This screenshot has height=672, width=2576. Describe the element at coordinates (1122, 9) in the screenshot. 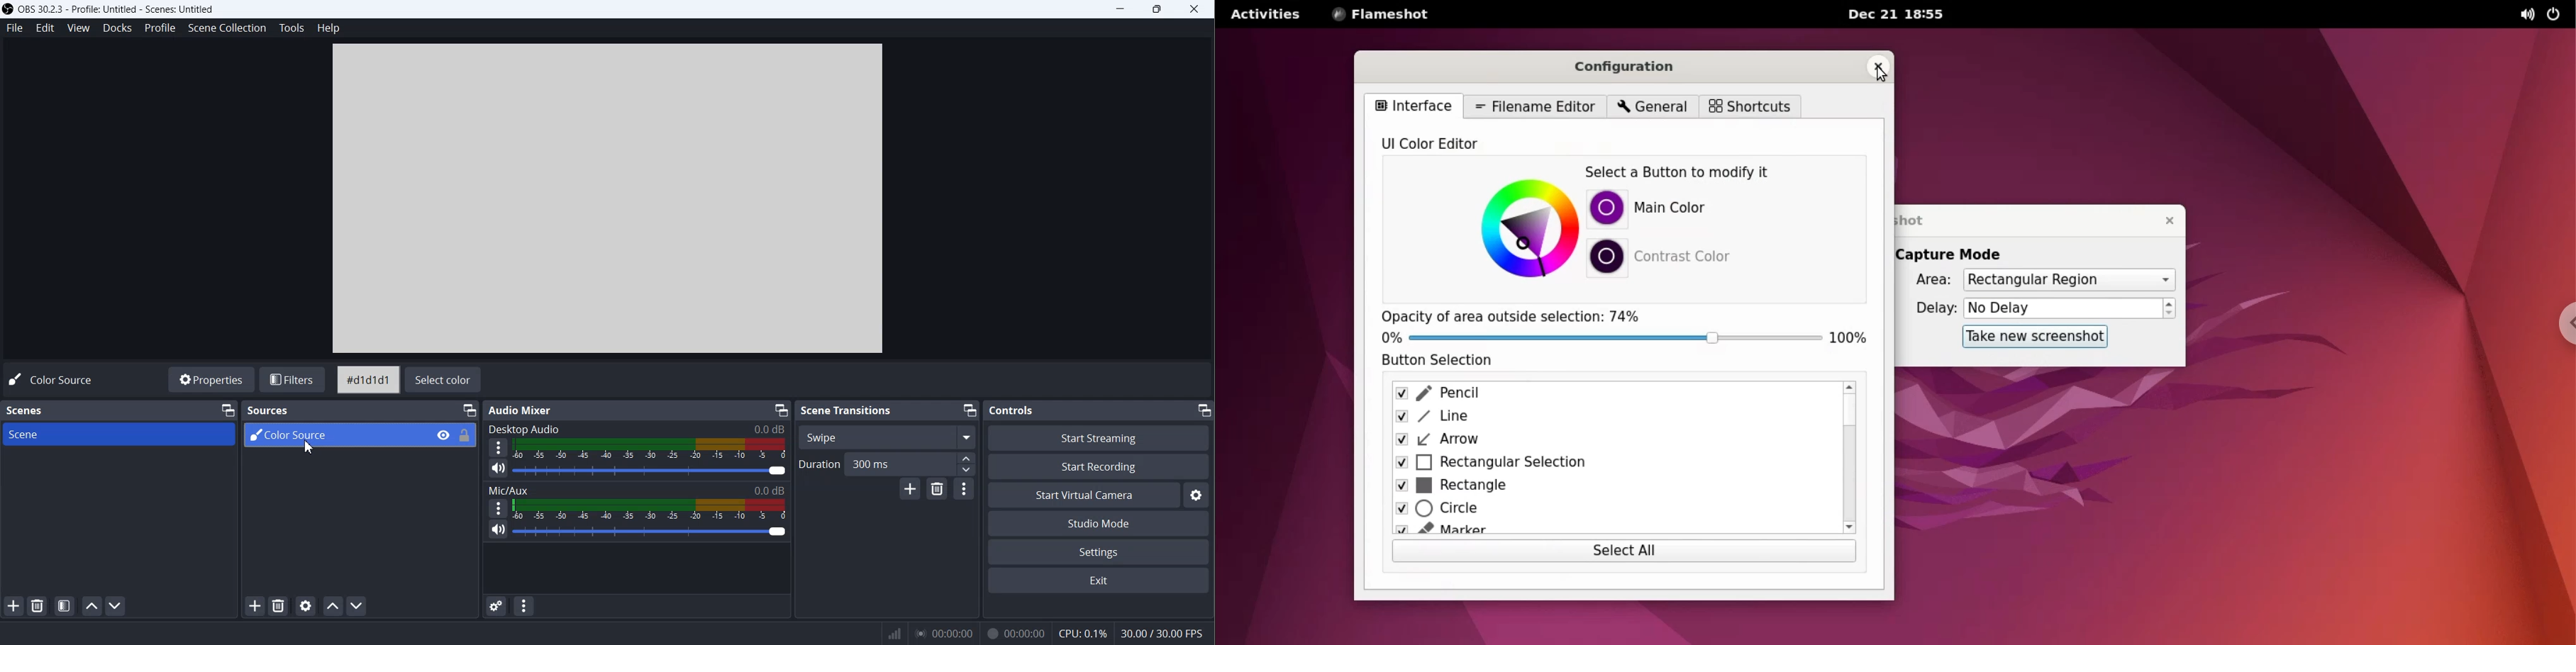

I see `Minimize` at that location.